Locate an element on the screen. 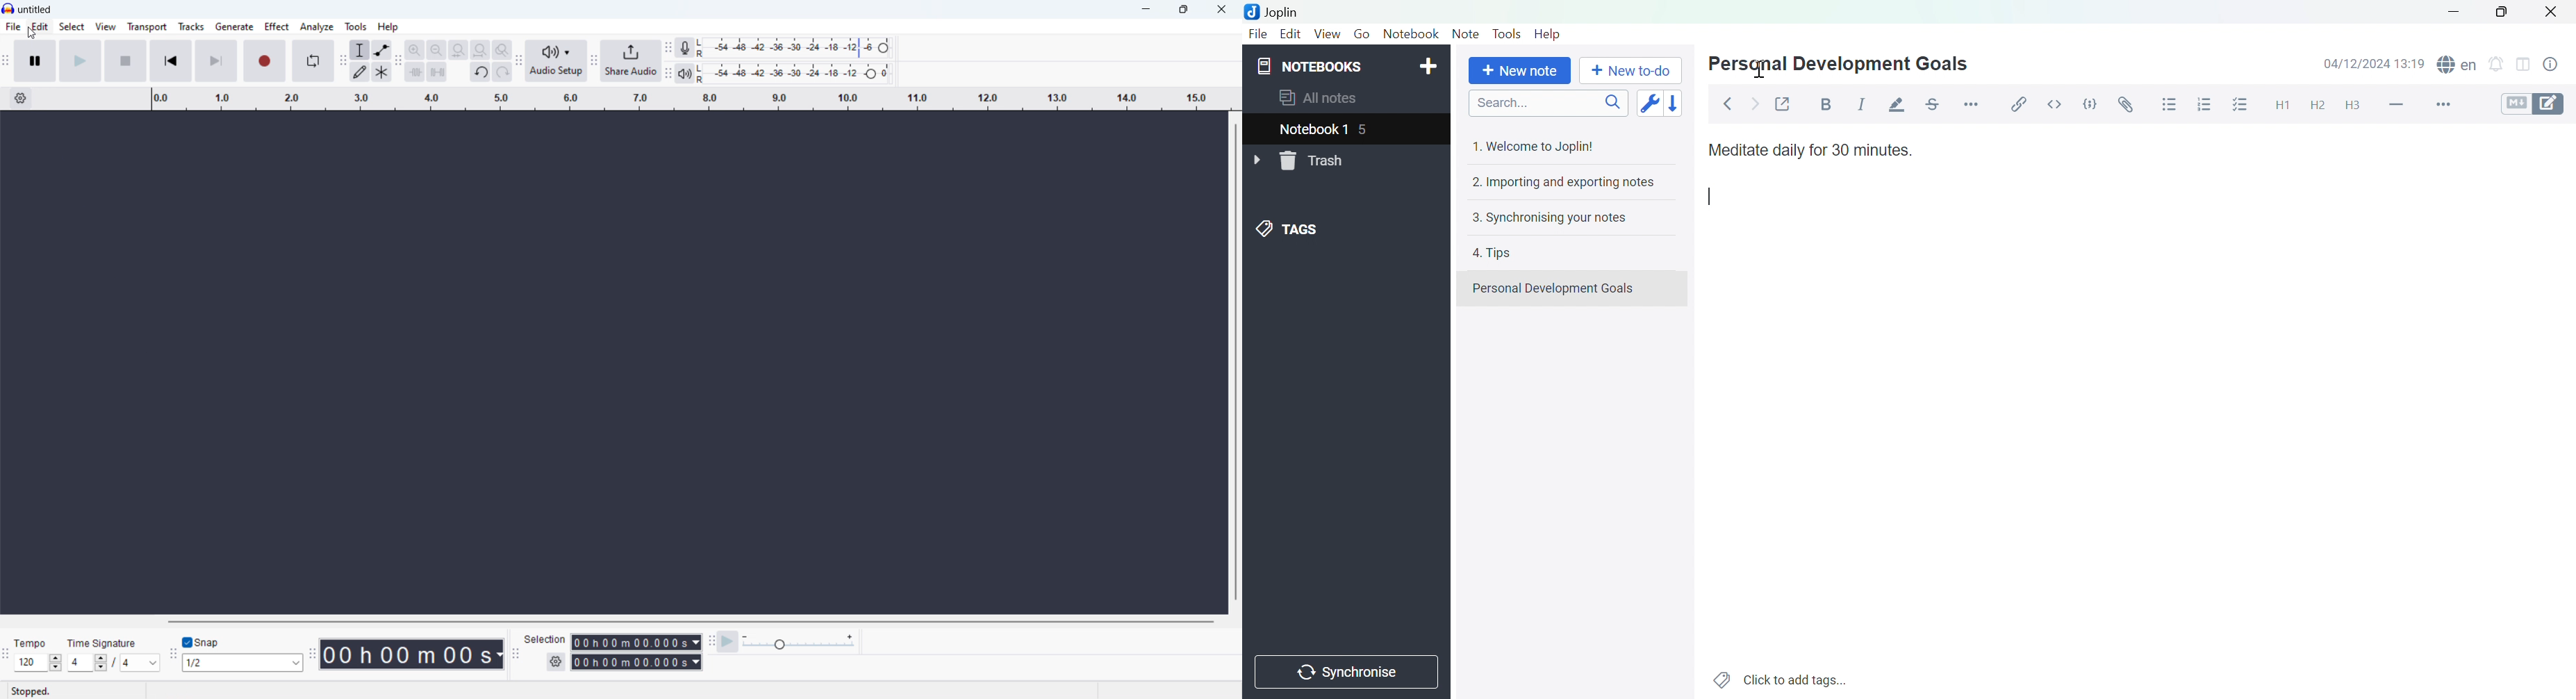  play at speed is located at coordinates (728, 642).